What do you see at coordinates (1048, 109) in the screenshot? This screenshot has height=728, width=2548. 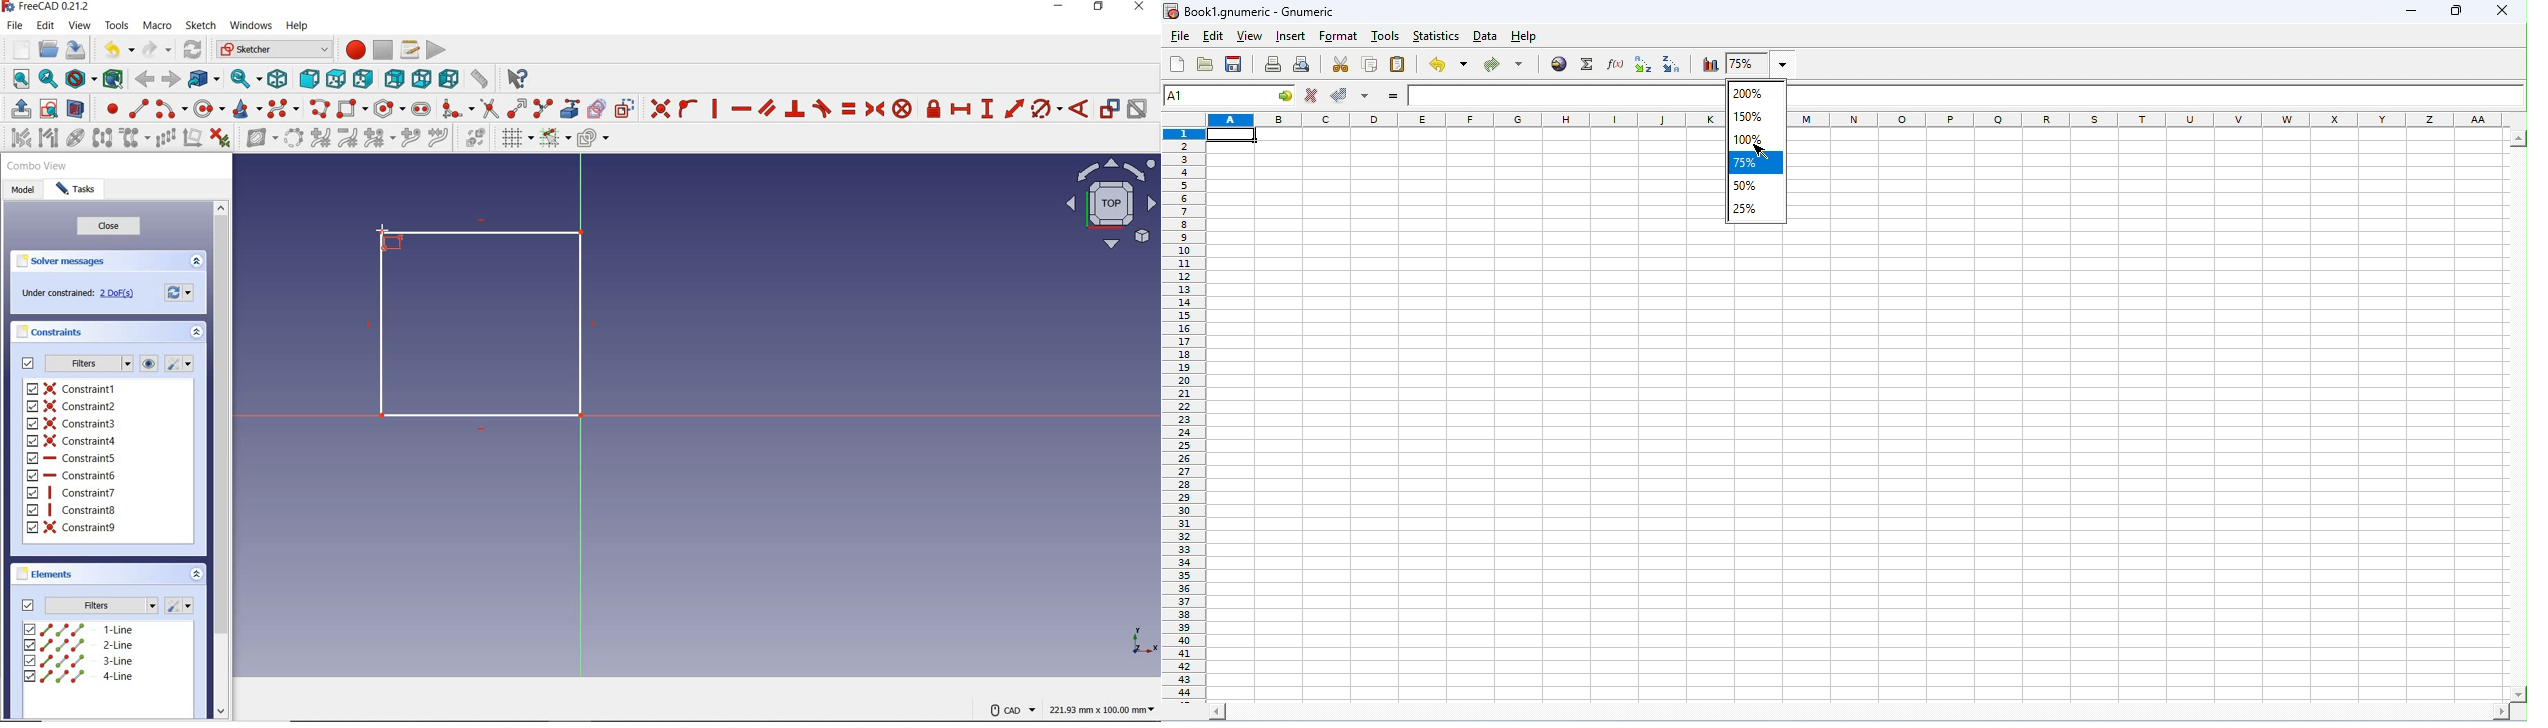 I see `constraint arc/circle` at bounding box center [1048, 109].